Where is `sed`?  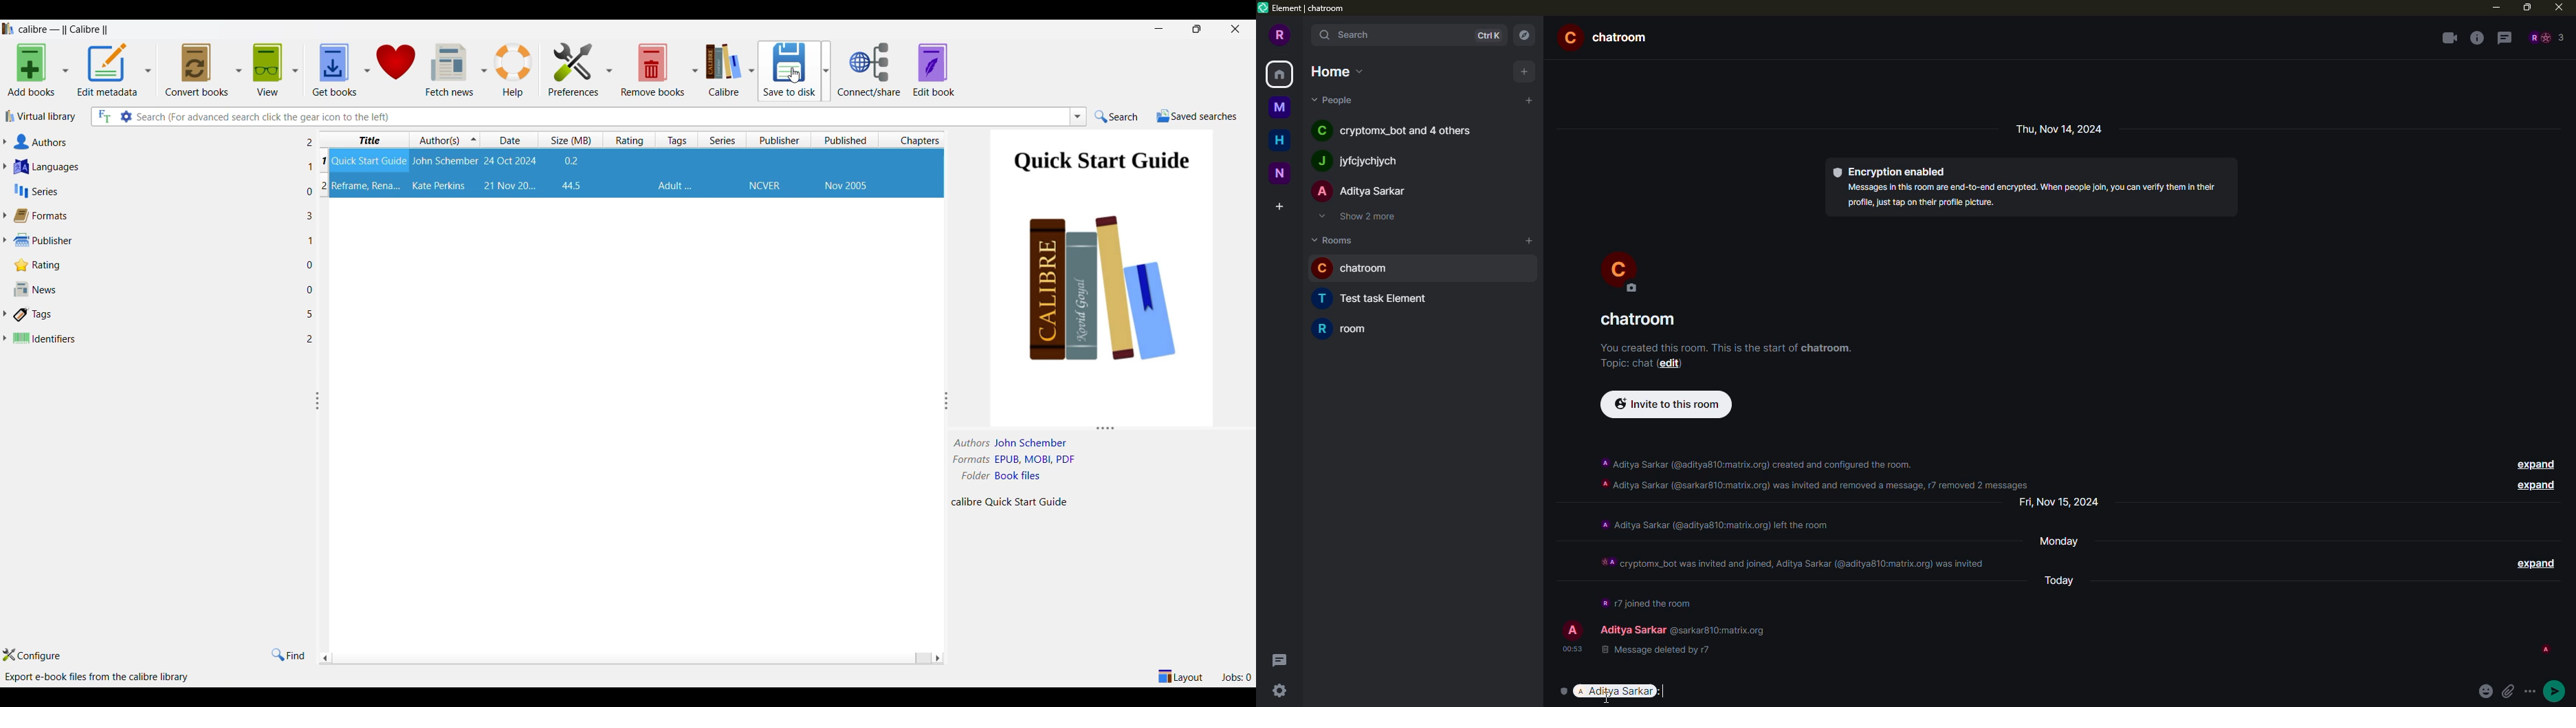
sed is located at coordinates (2556, 690).